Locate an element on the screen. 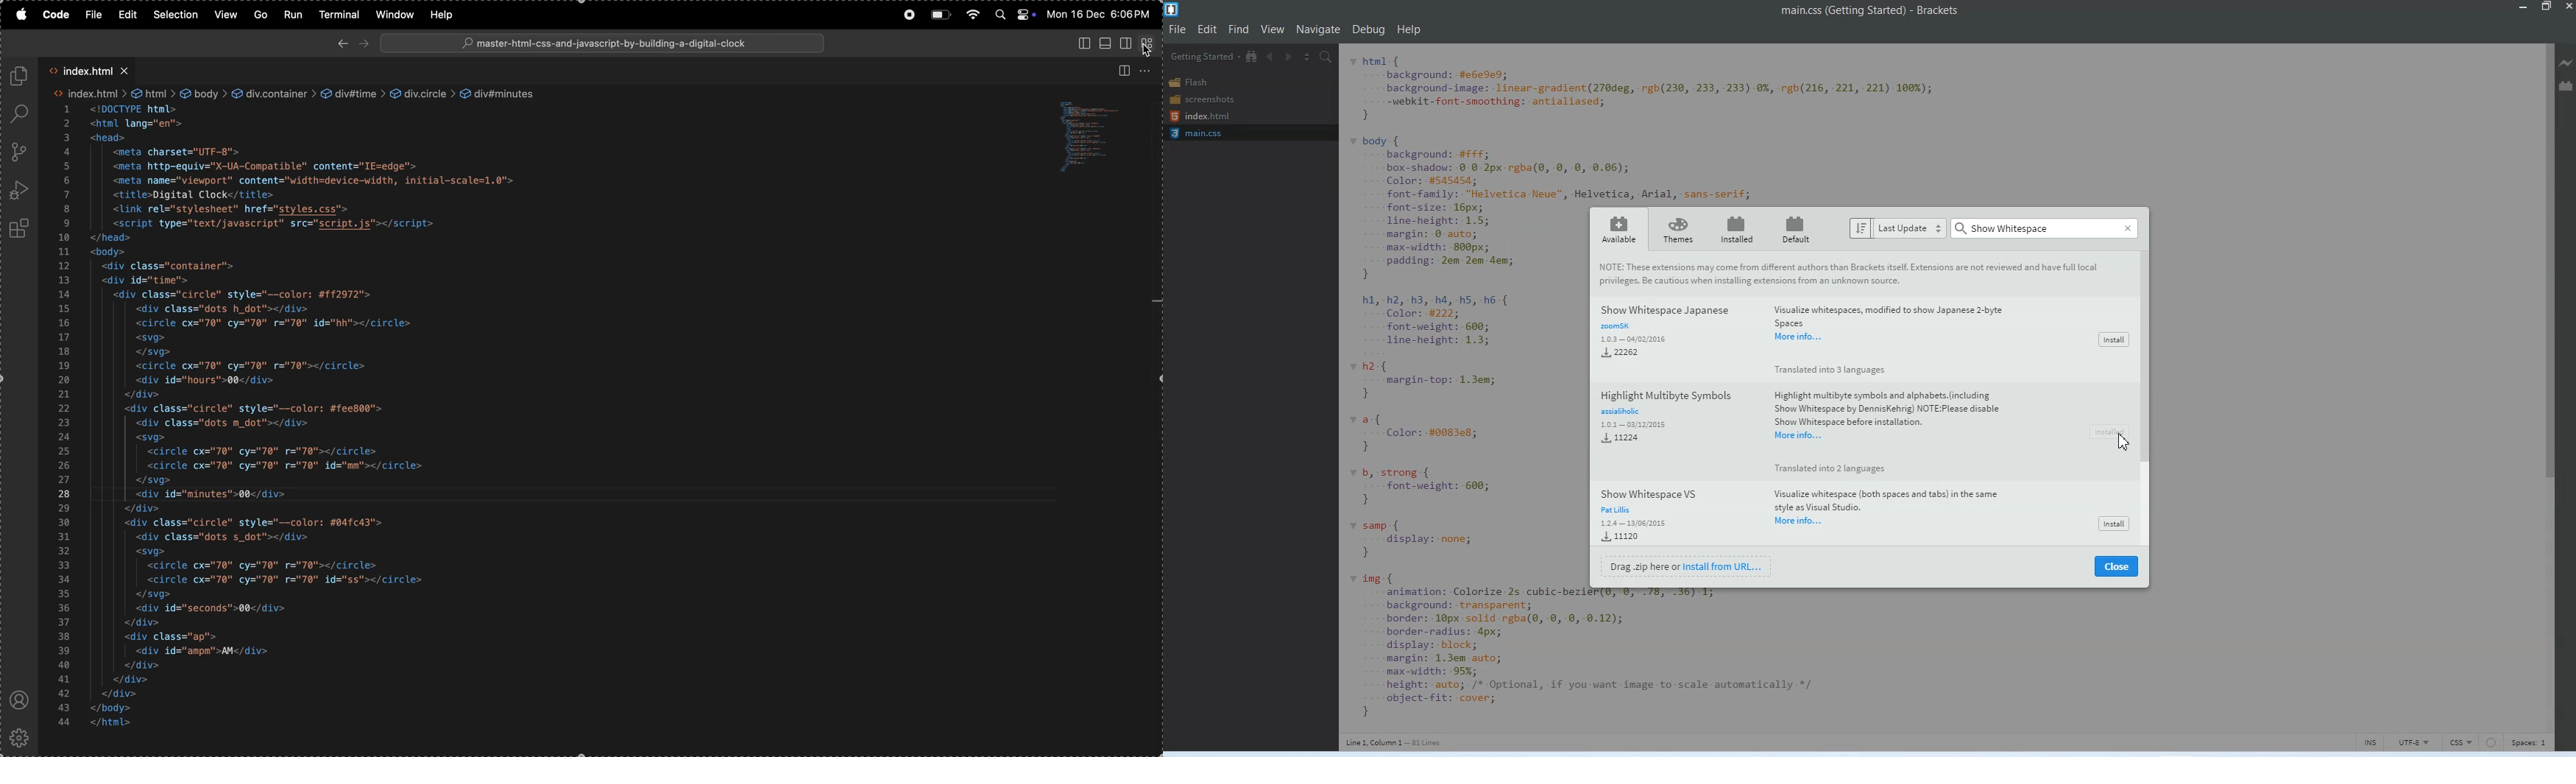 The image size is (2576, 784). Themes is located at coordinates (1677, 229).